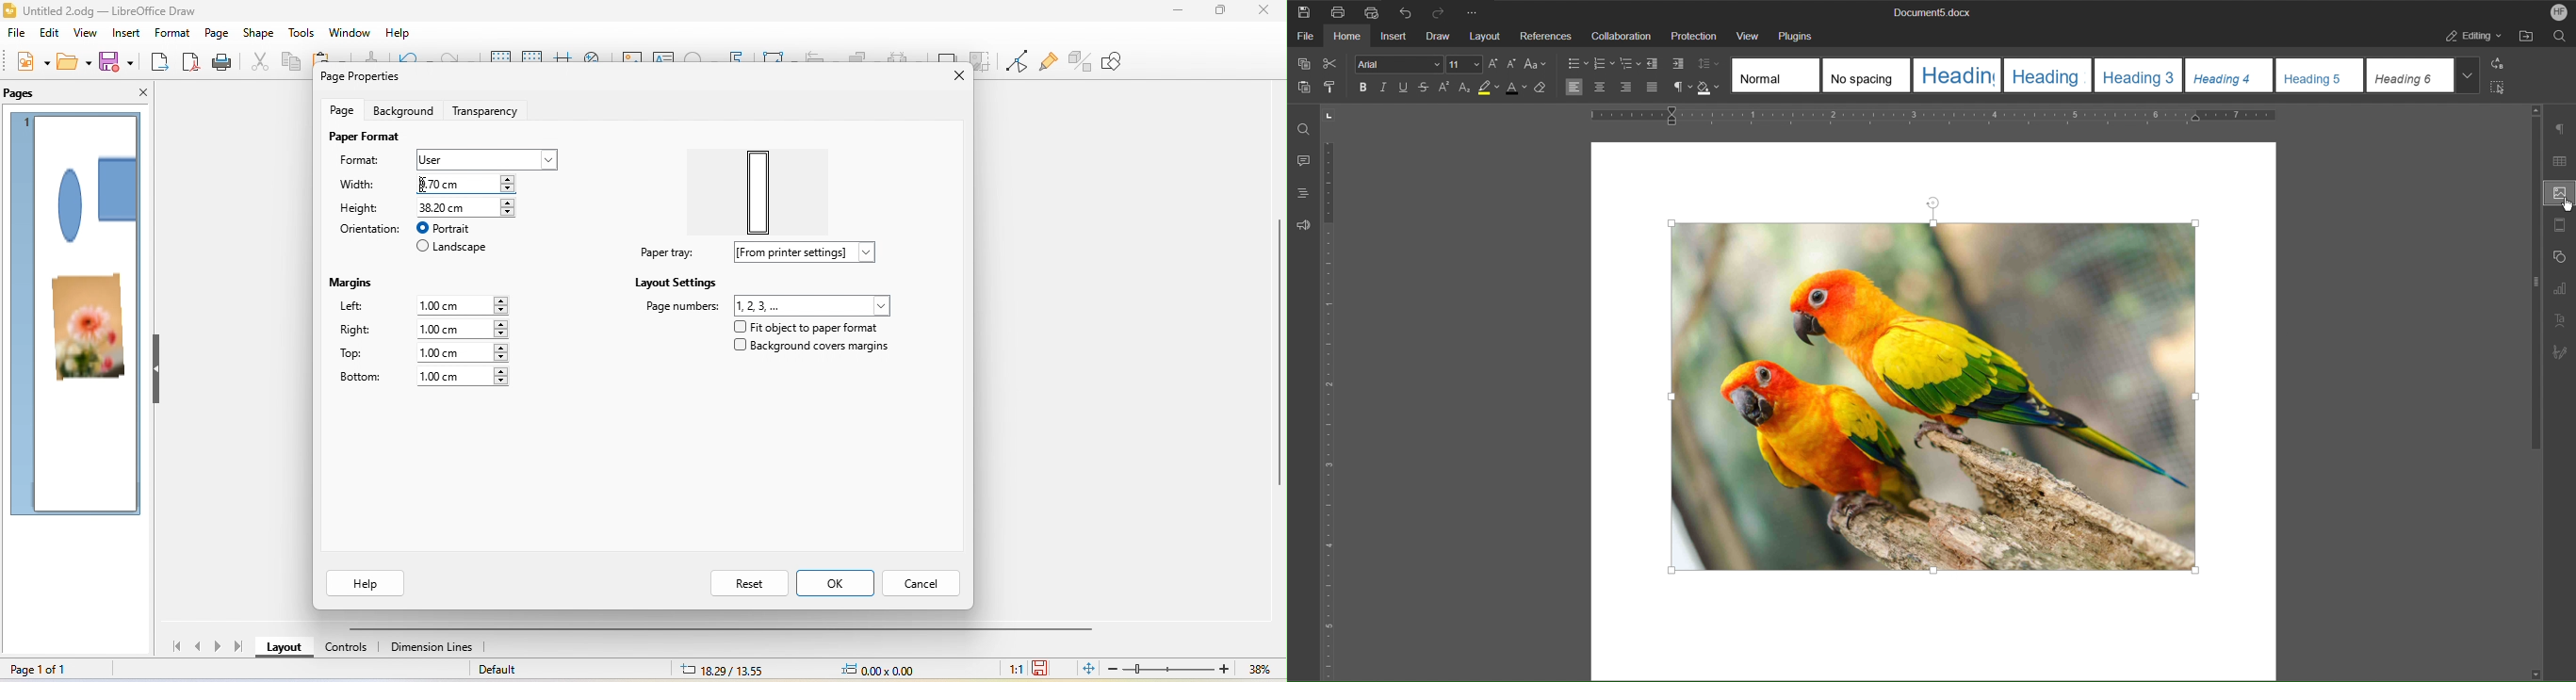 This screenshot has height=700, width=2576. What do you see at coordinates (1930, 13) in the screenshot?
I see `Document Title` at bounding box center [1930, 13].